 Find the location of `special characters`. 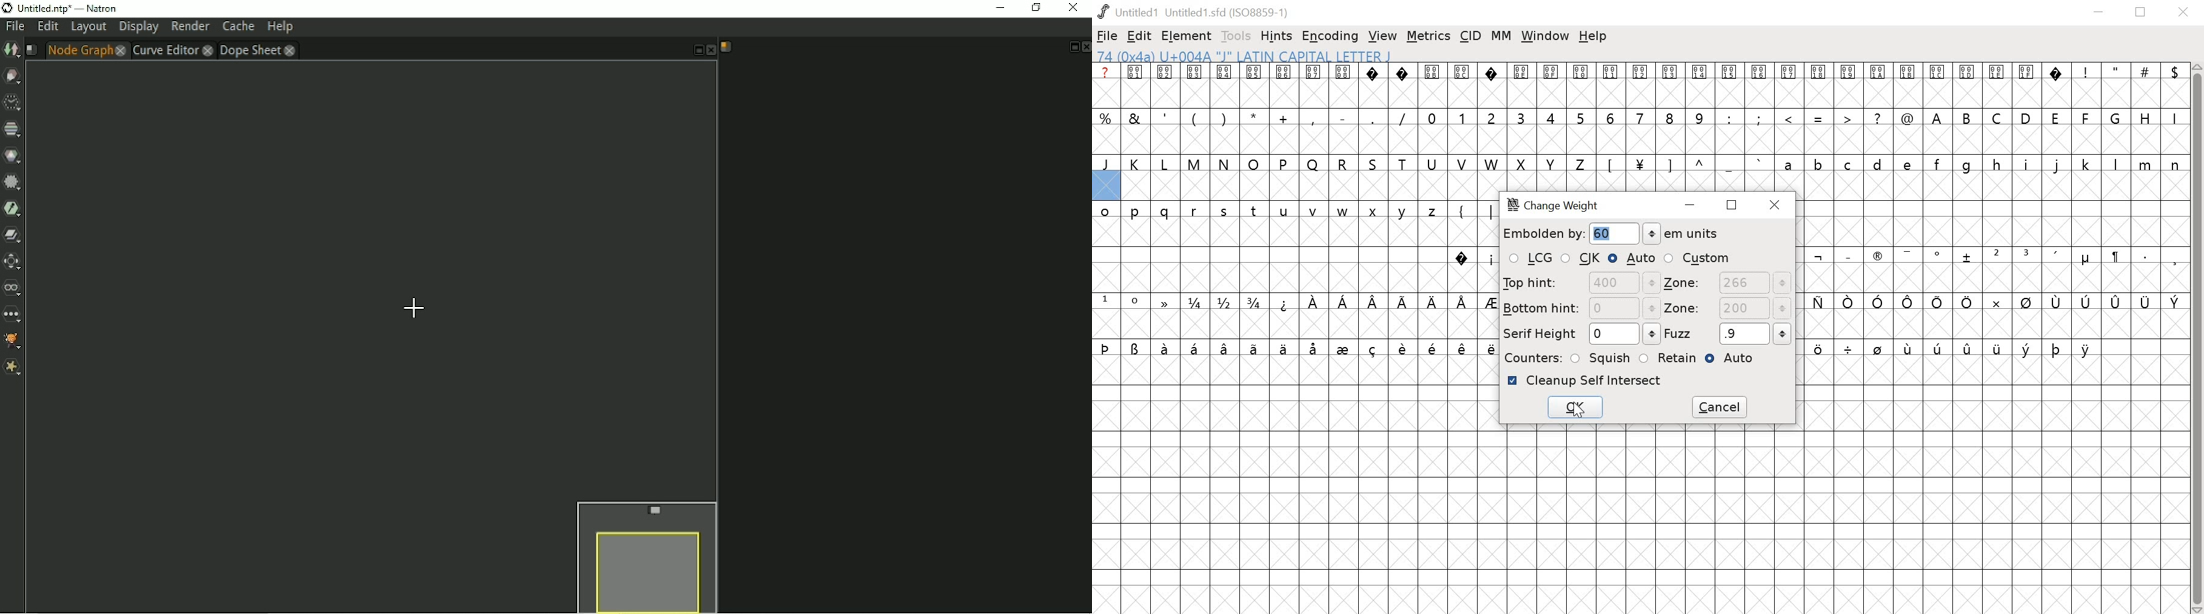

special characters is located at coordinates (1816, 120).